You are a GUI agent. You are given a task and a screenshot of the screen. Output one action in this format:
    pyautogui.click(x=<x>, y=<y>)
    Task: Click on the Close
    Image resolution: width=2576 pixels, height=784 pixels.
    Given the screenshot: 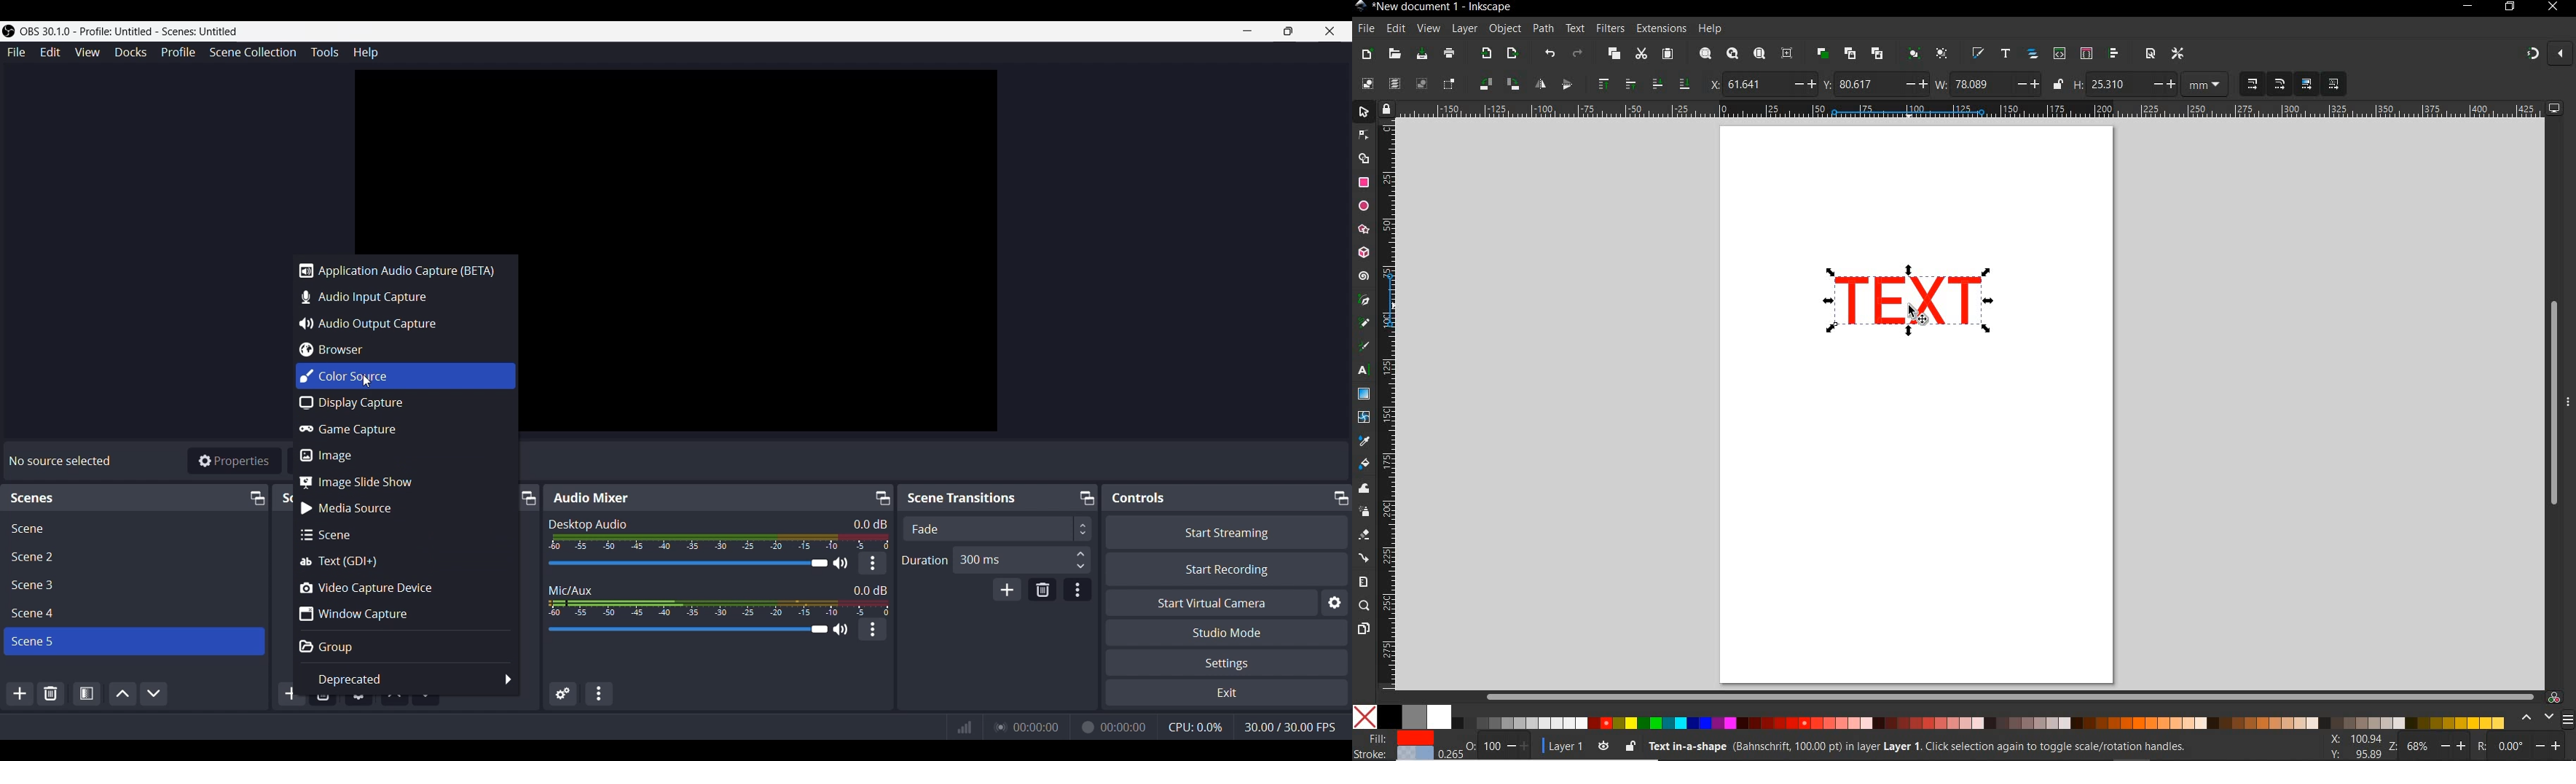 What is the action you would take?
    pyautogui.click(x=1332, y=31)
    